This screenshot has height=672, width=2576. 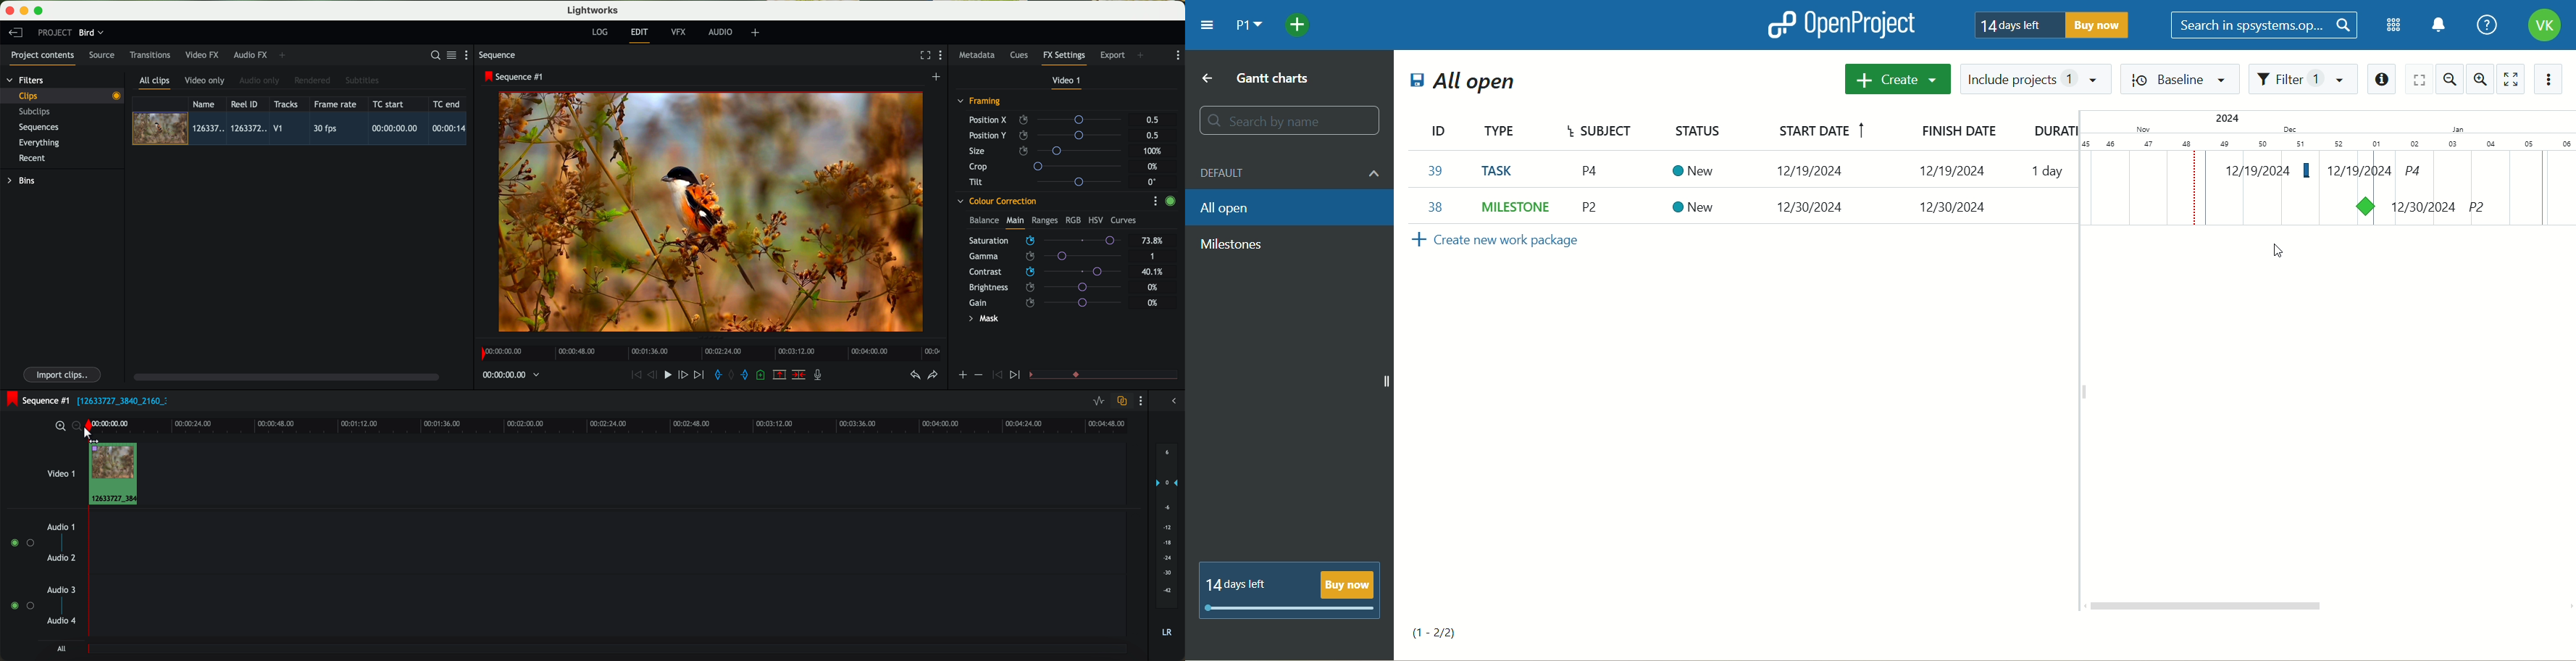 I want to click on balance, so click(x=984, y=221).